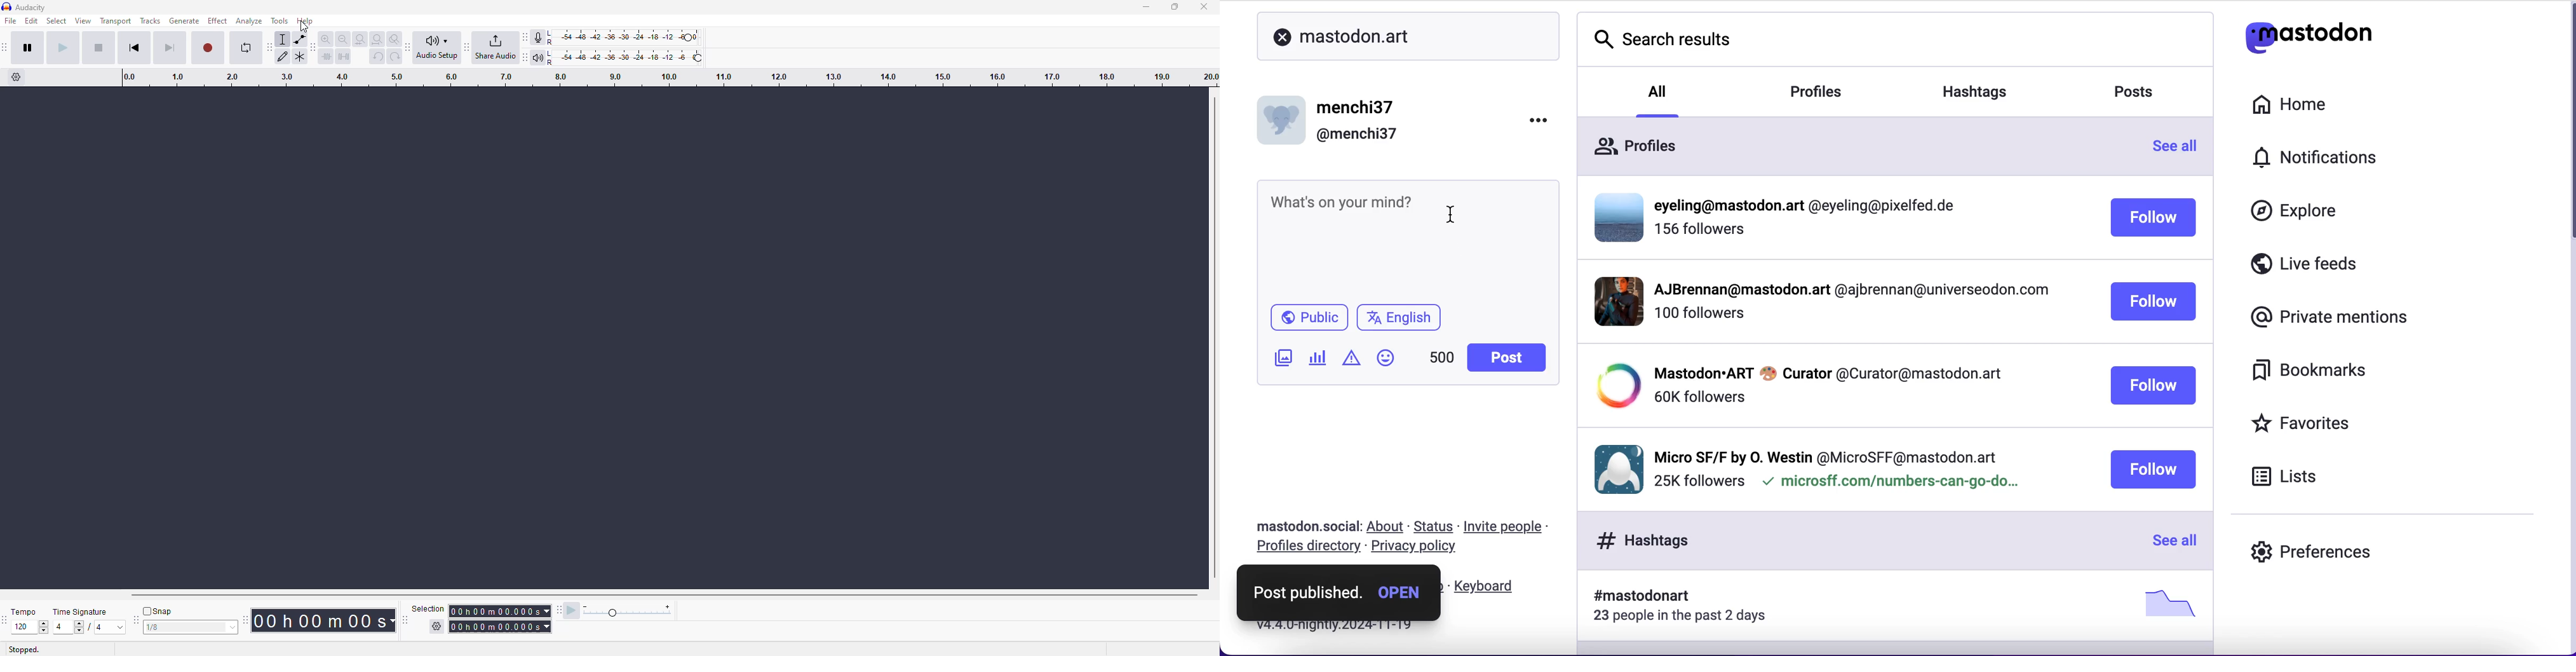  I want to click on hashtags, so click(1638, 540).